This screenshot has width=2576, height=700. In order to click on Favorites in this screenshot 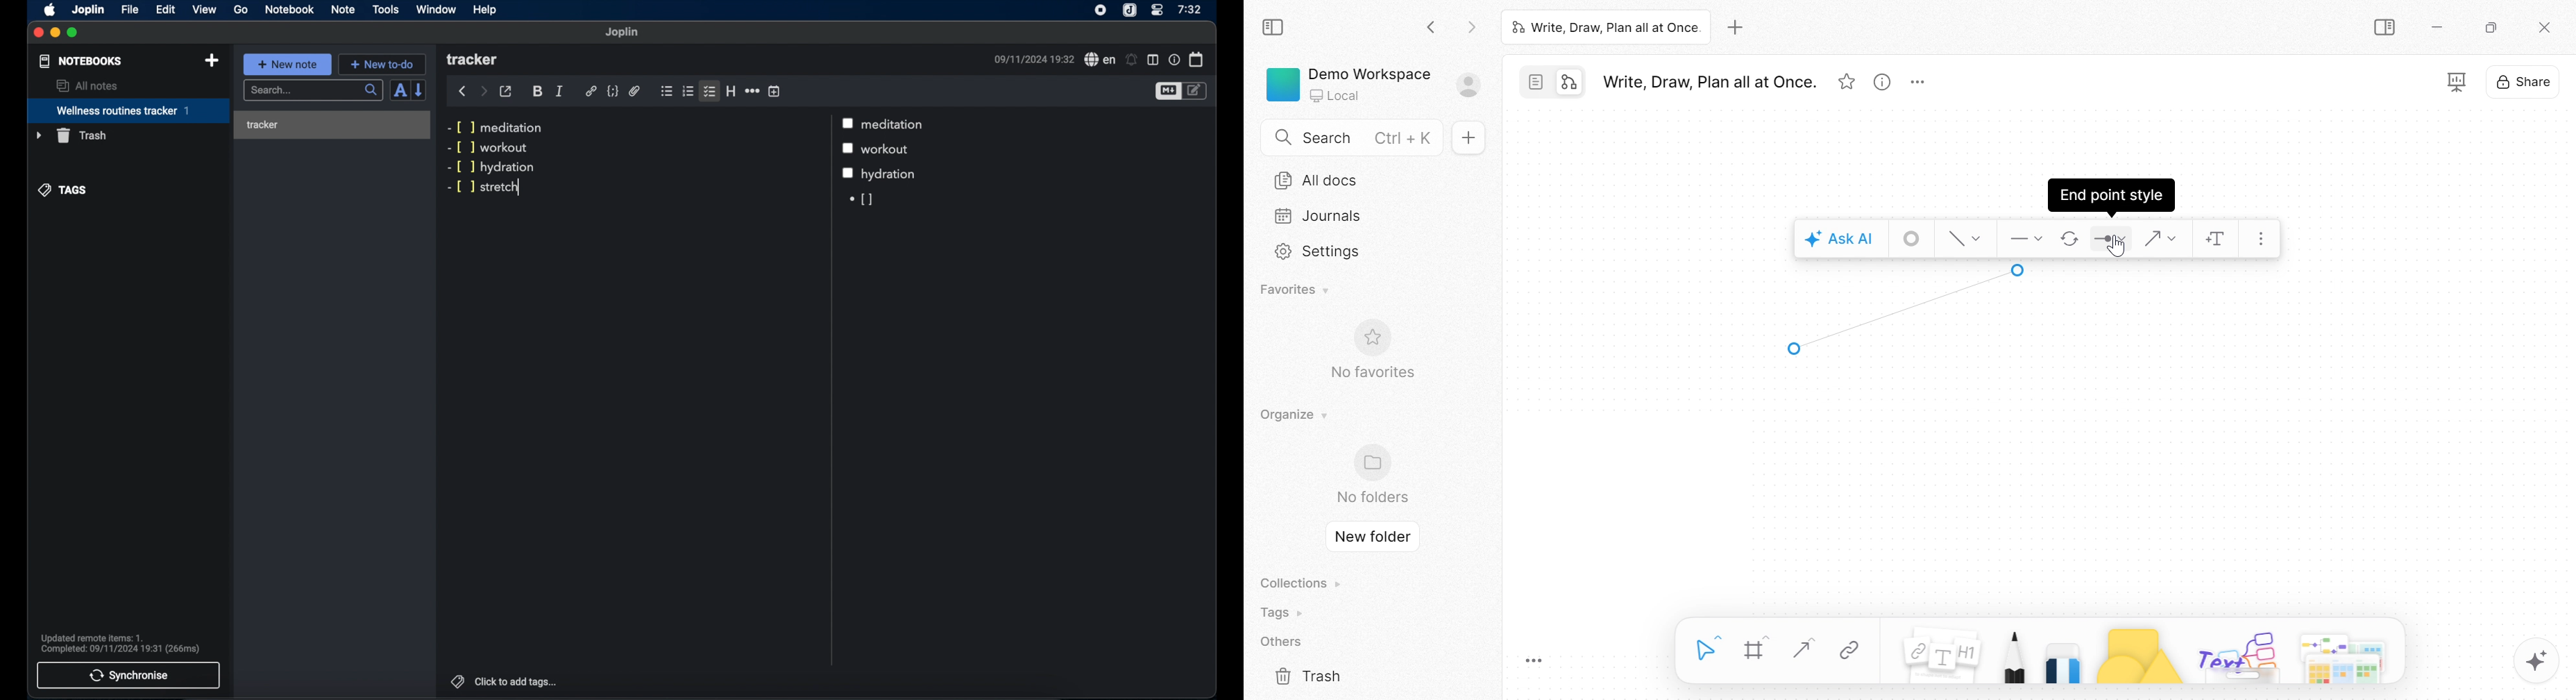, I will do `click(1297, 288)`.